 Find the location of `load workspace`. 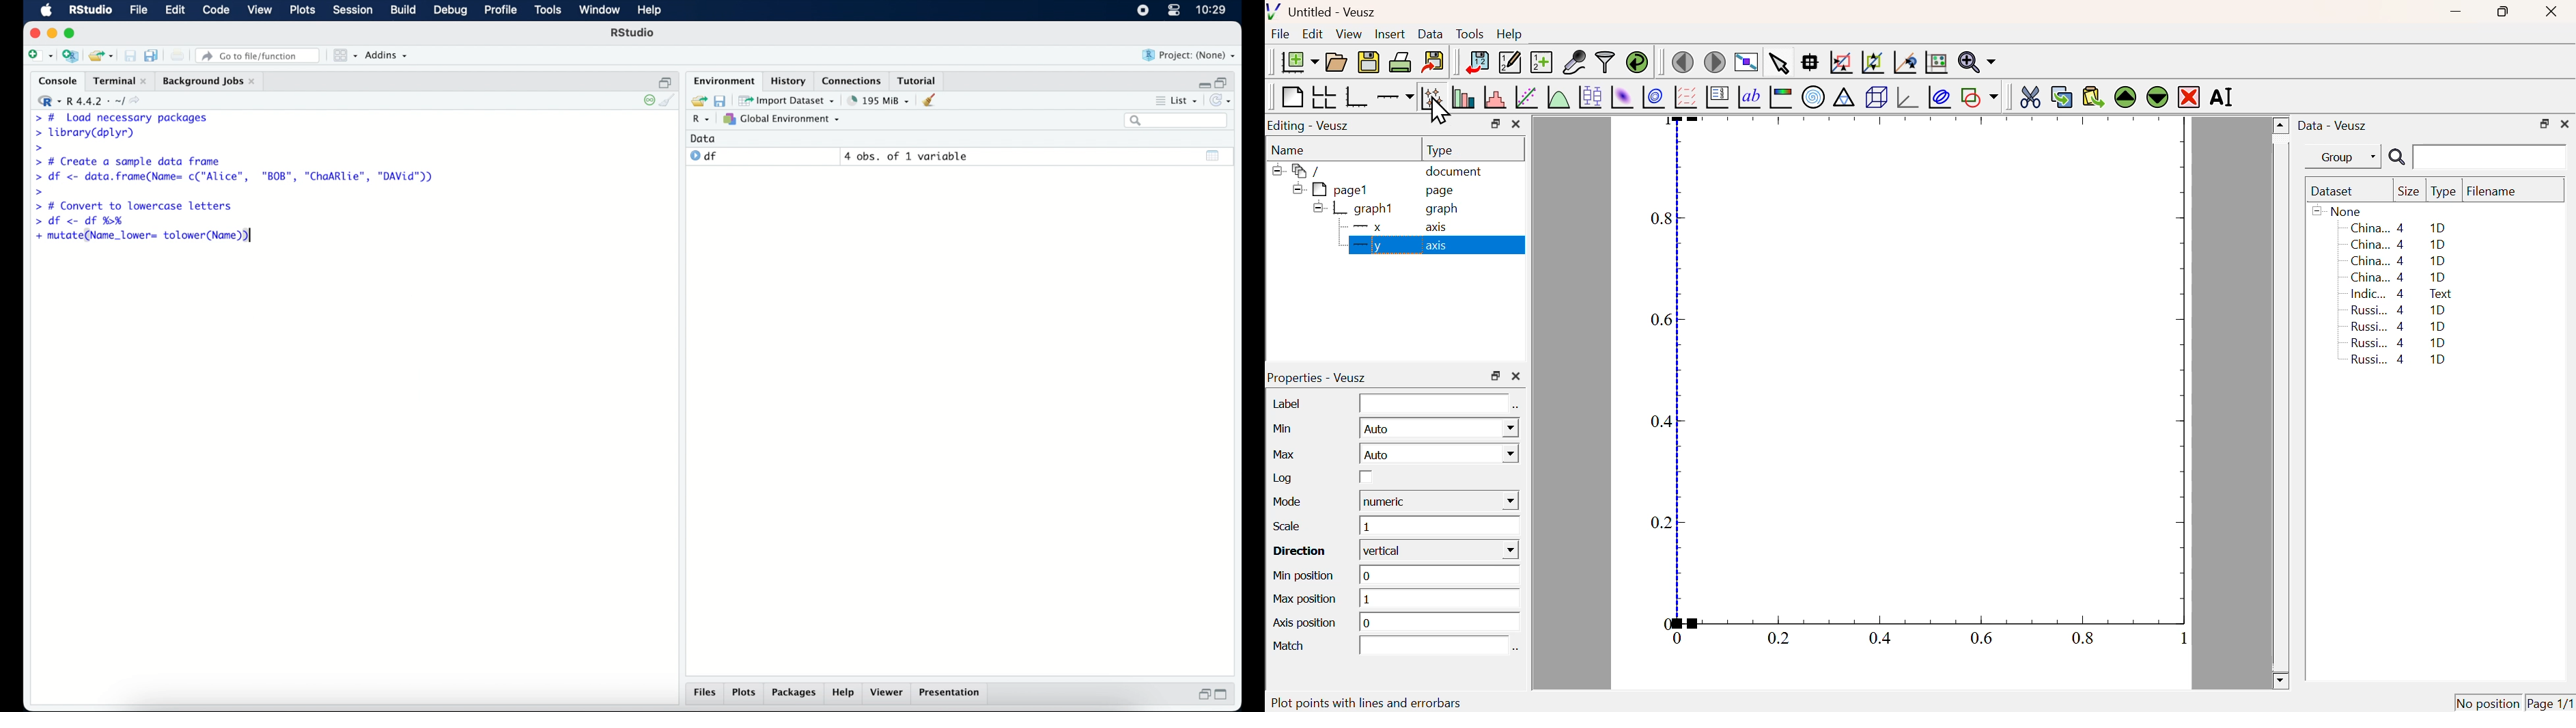

load workspace is located at coordinates (697, 100).